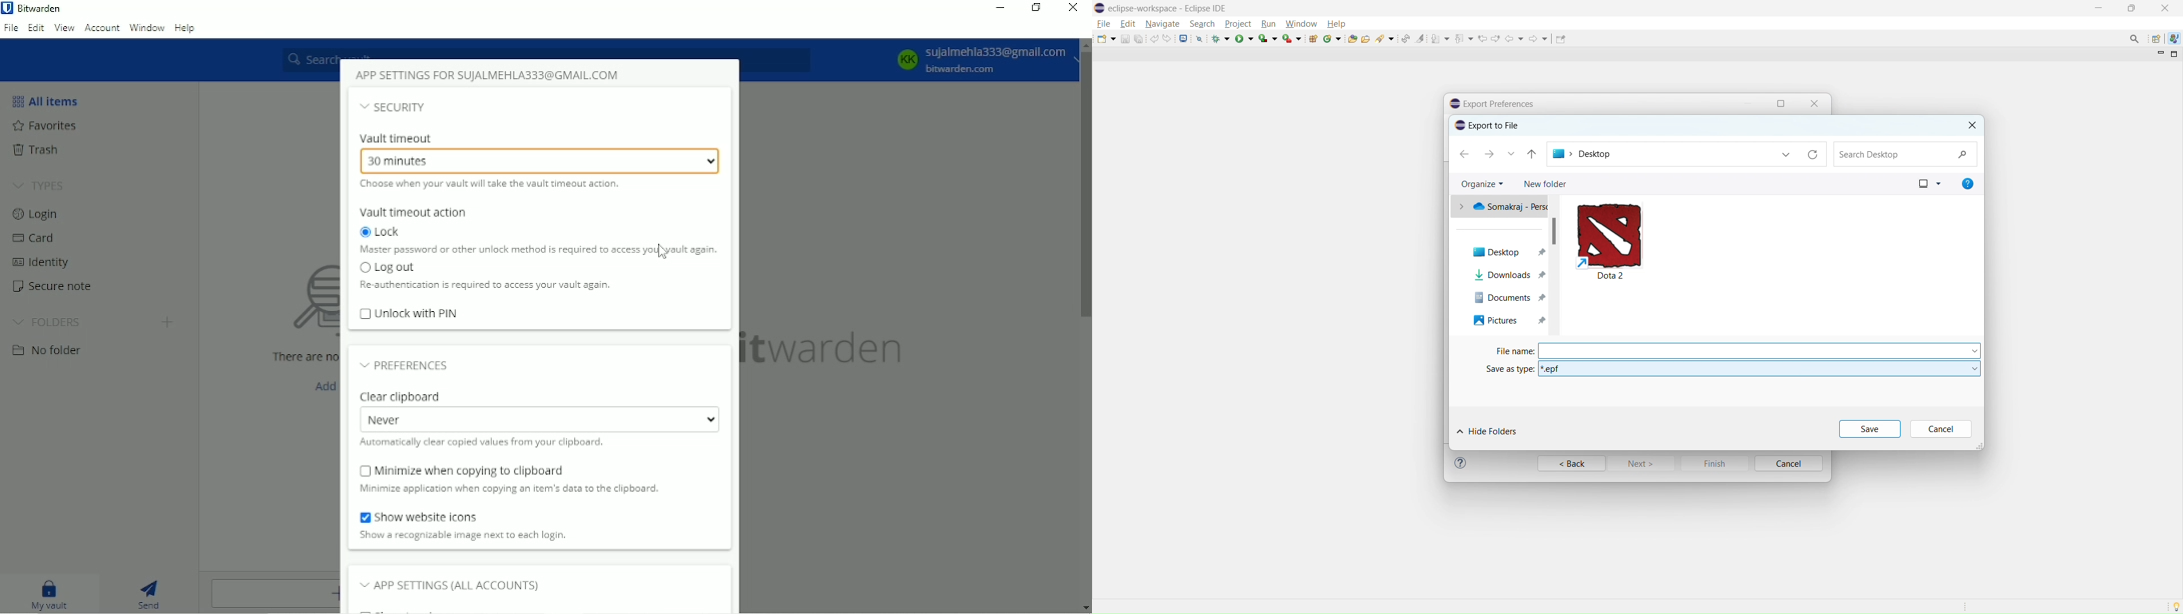 This screenshot has height=616, width=2184. I want to click on back, so click(1515, 39).